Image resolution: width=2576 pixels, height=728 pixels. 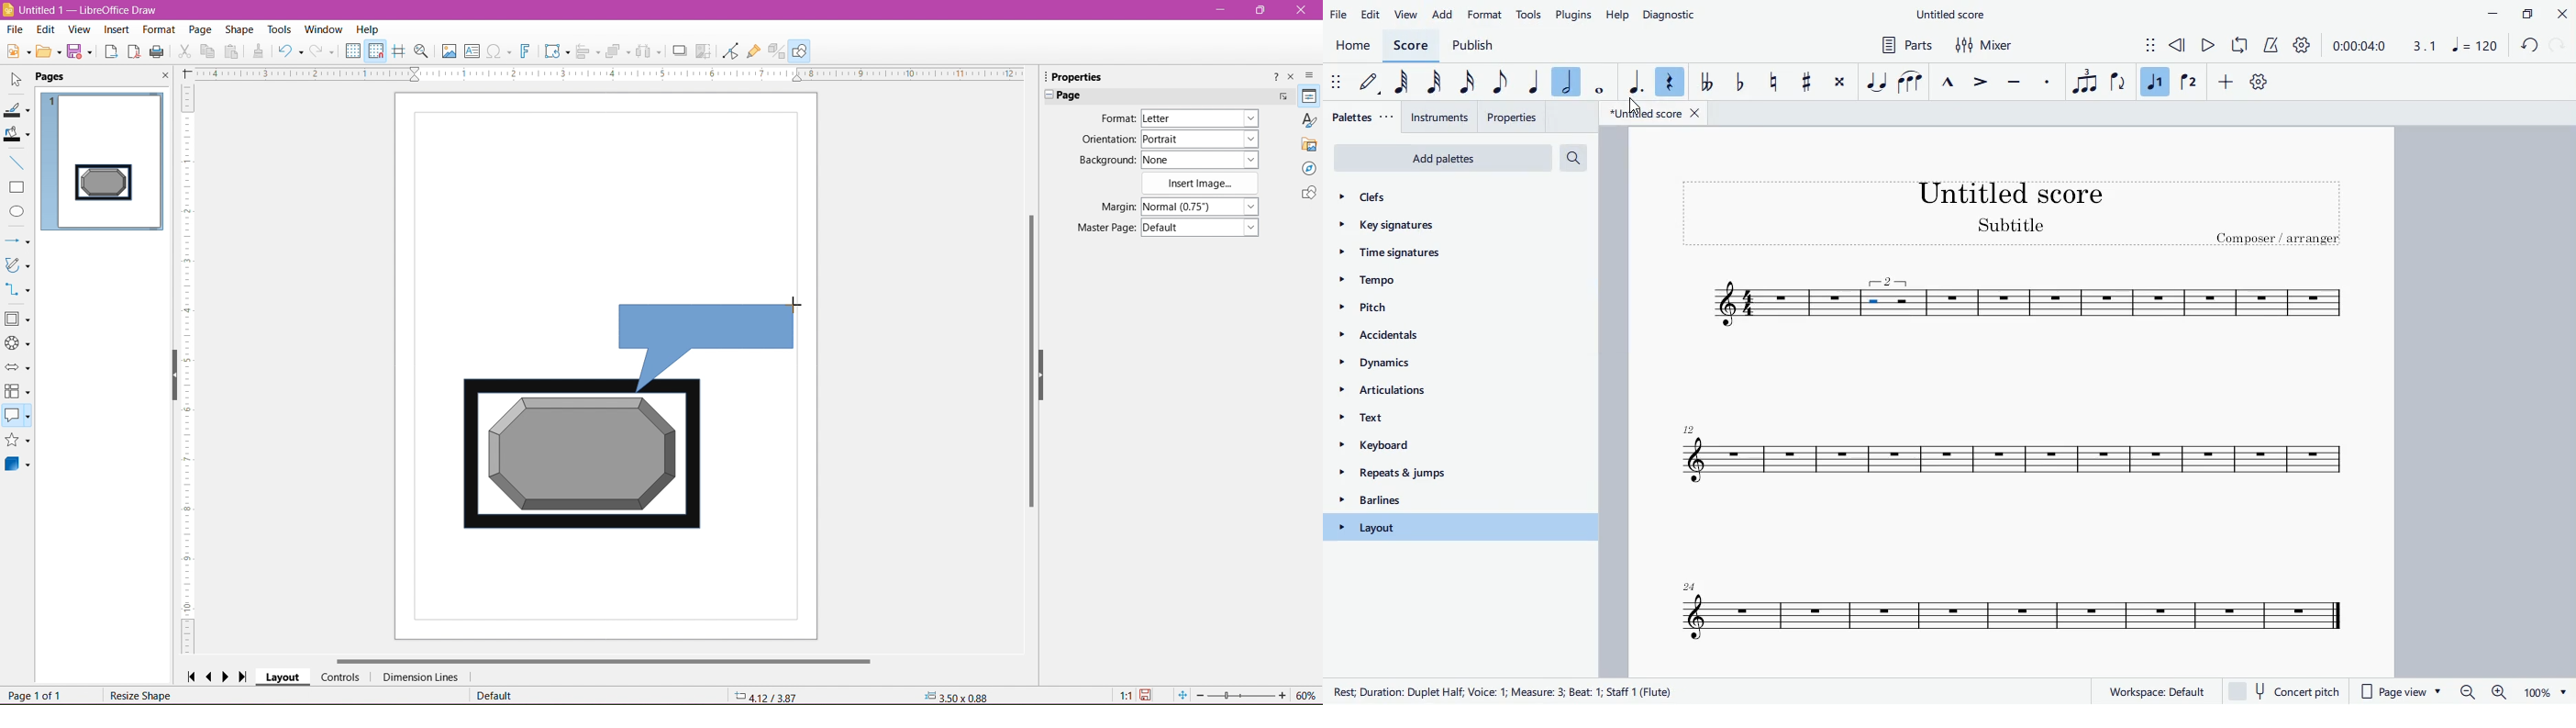 What do you see at coordinates (1308, 695) in the screenshot?
I see `60%` at bounding box center [1308, 695].